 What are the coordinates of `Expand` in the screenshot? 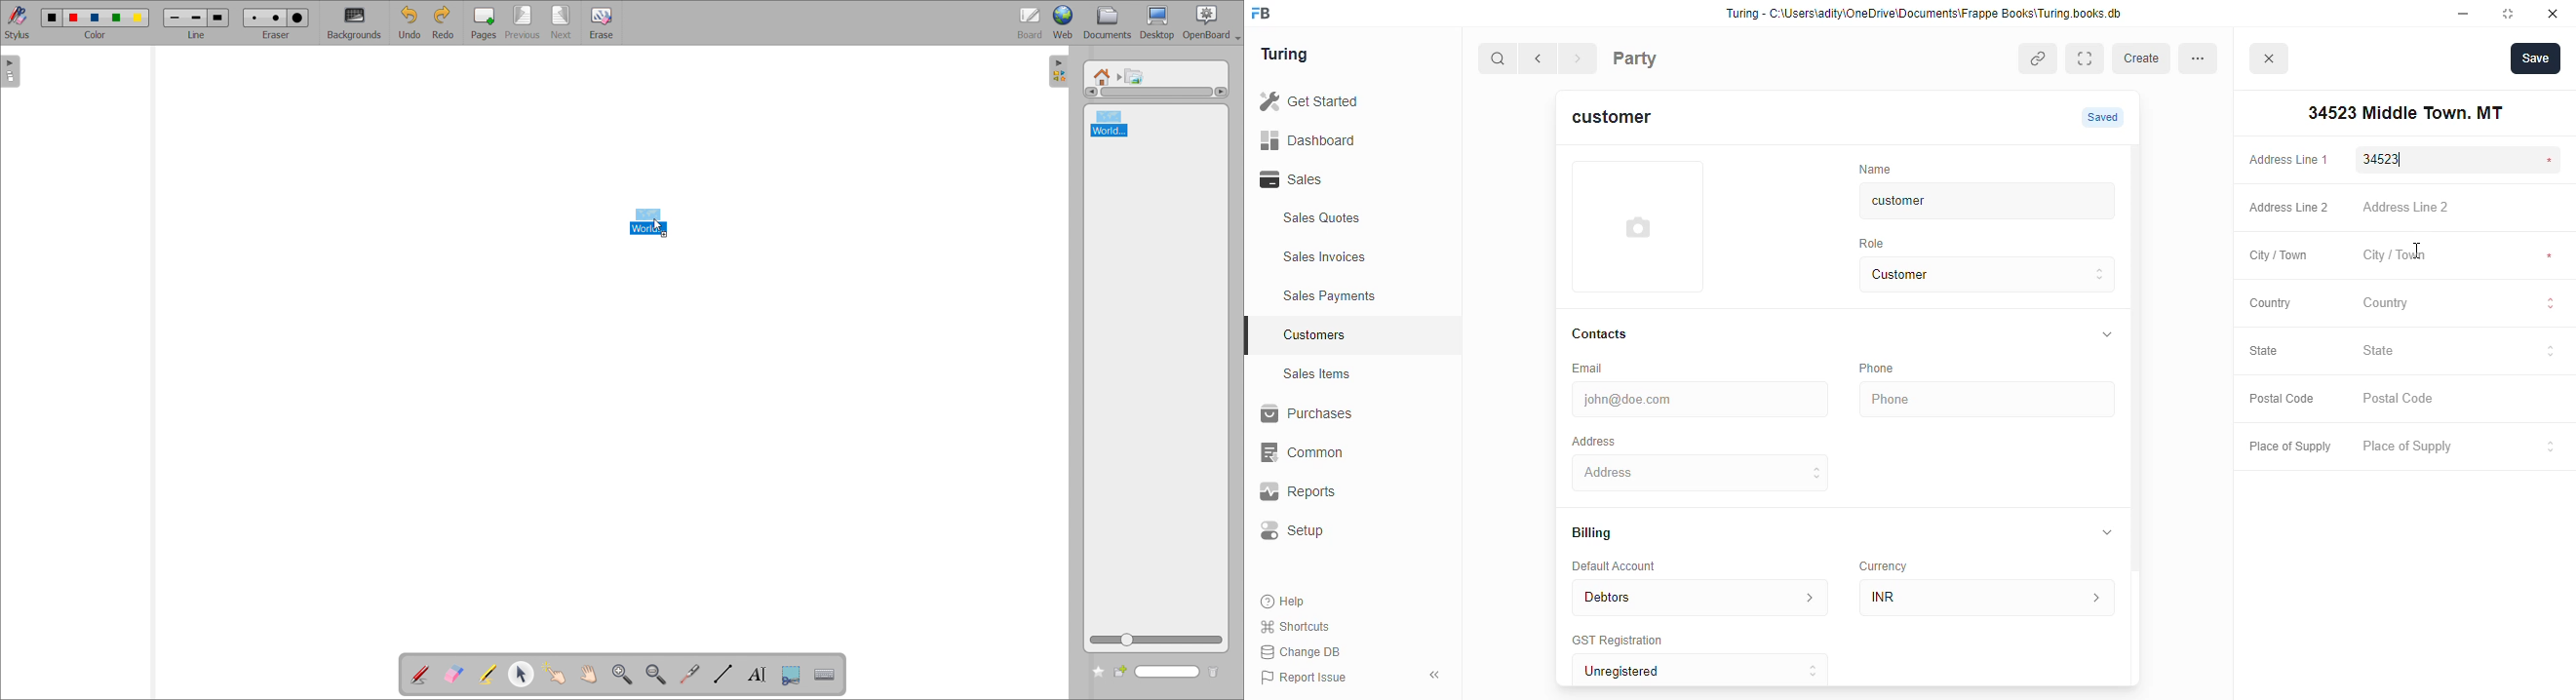 It's located at (2088, 58).